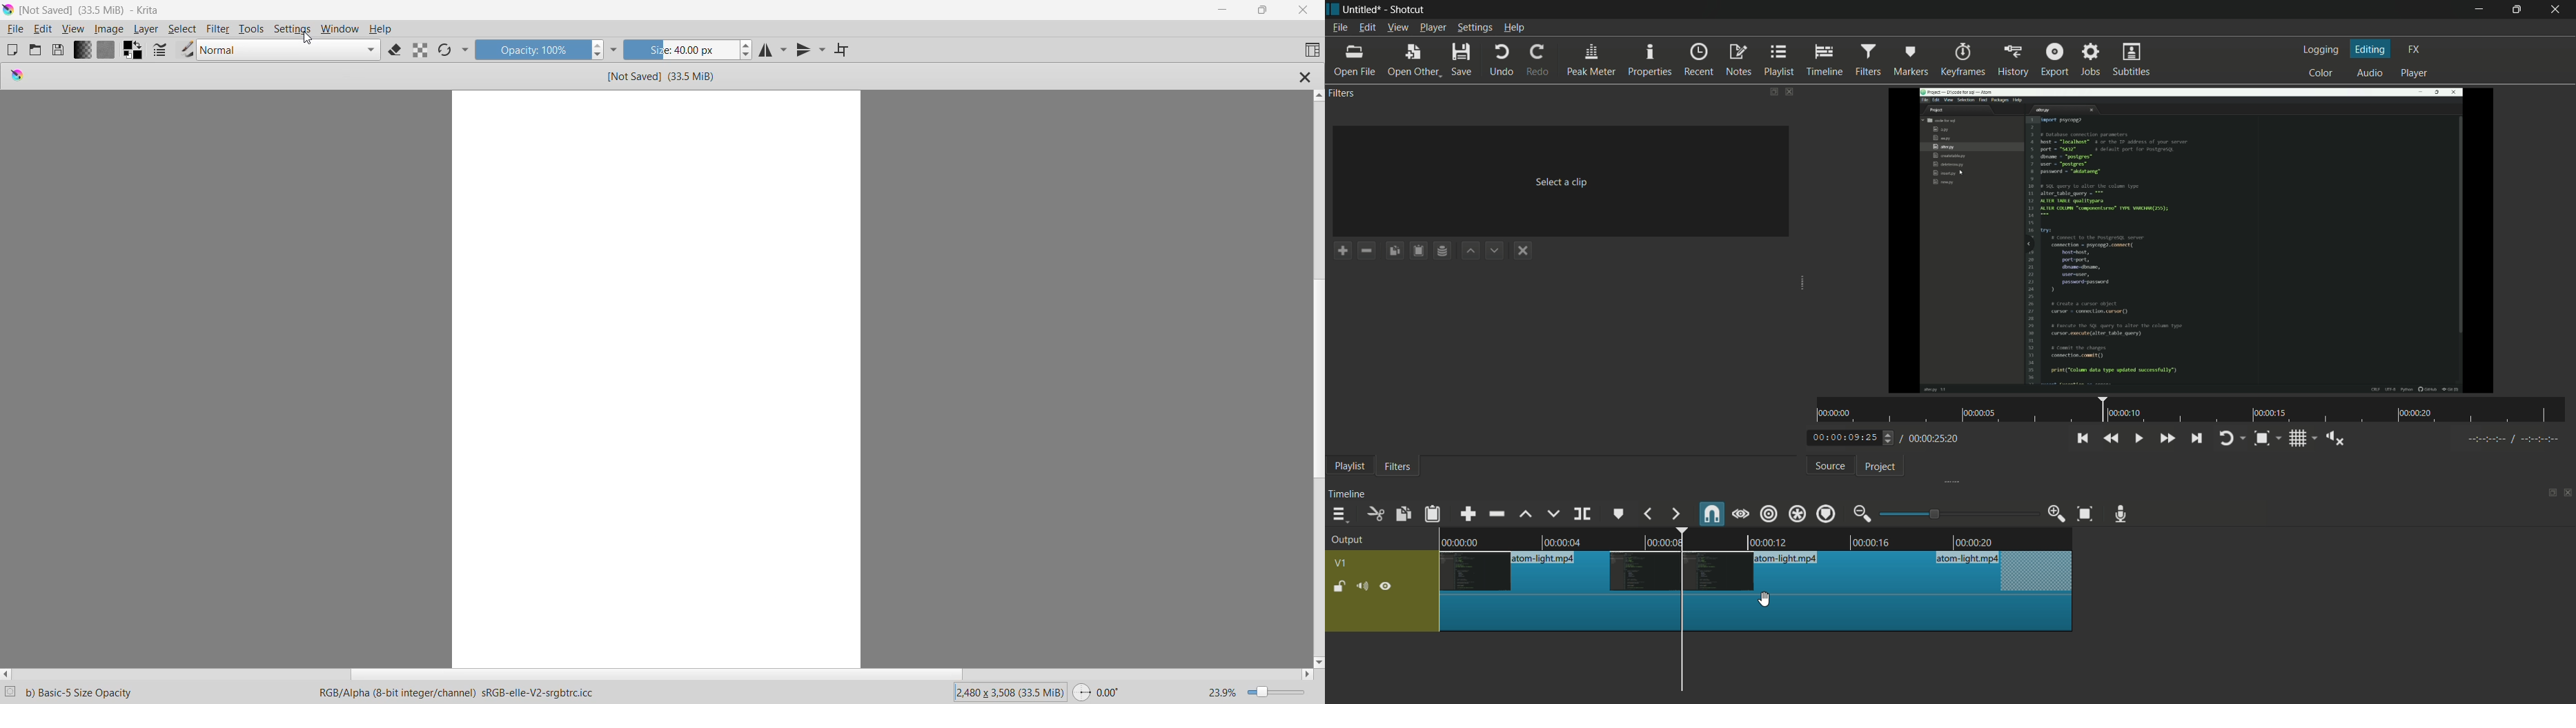 The width and height of the screenshot is (2576, 728). Describe the element at coordinates (1701, 60) in the screenshot. I see `recent` at that location.